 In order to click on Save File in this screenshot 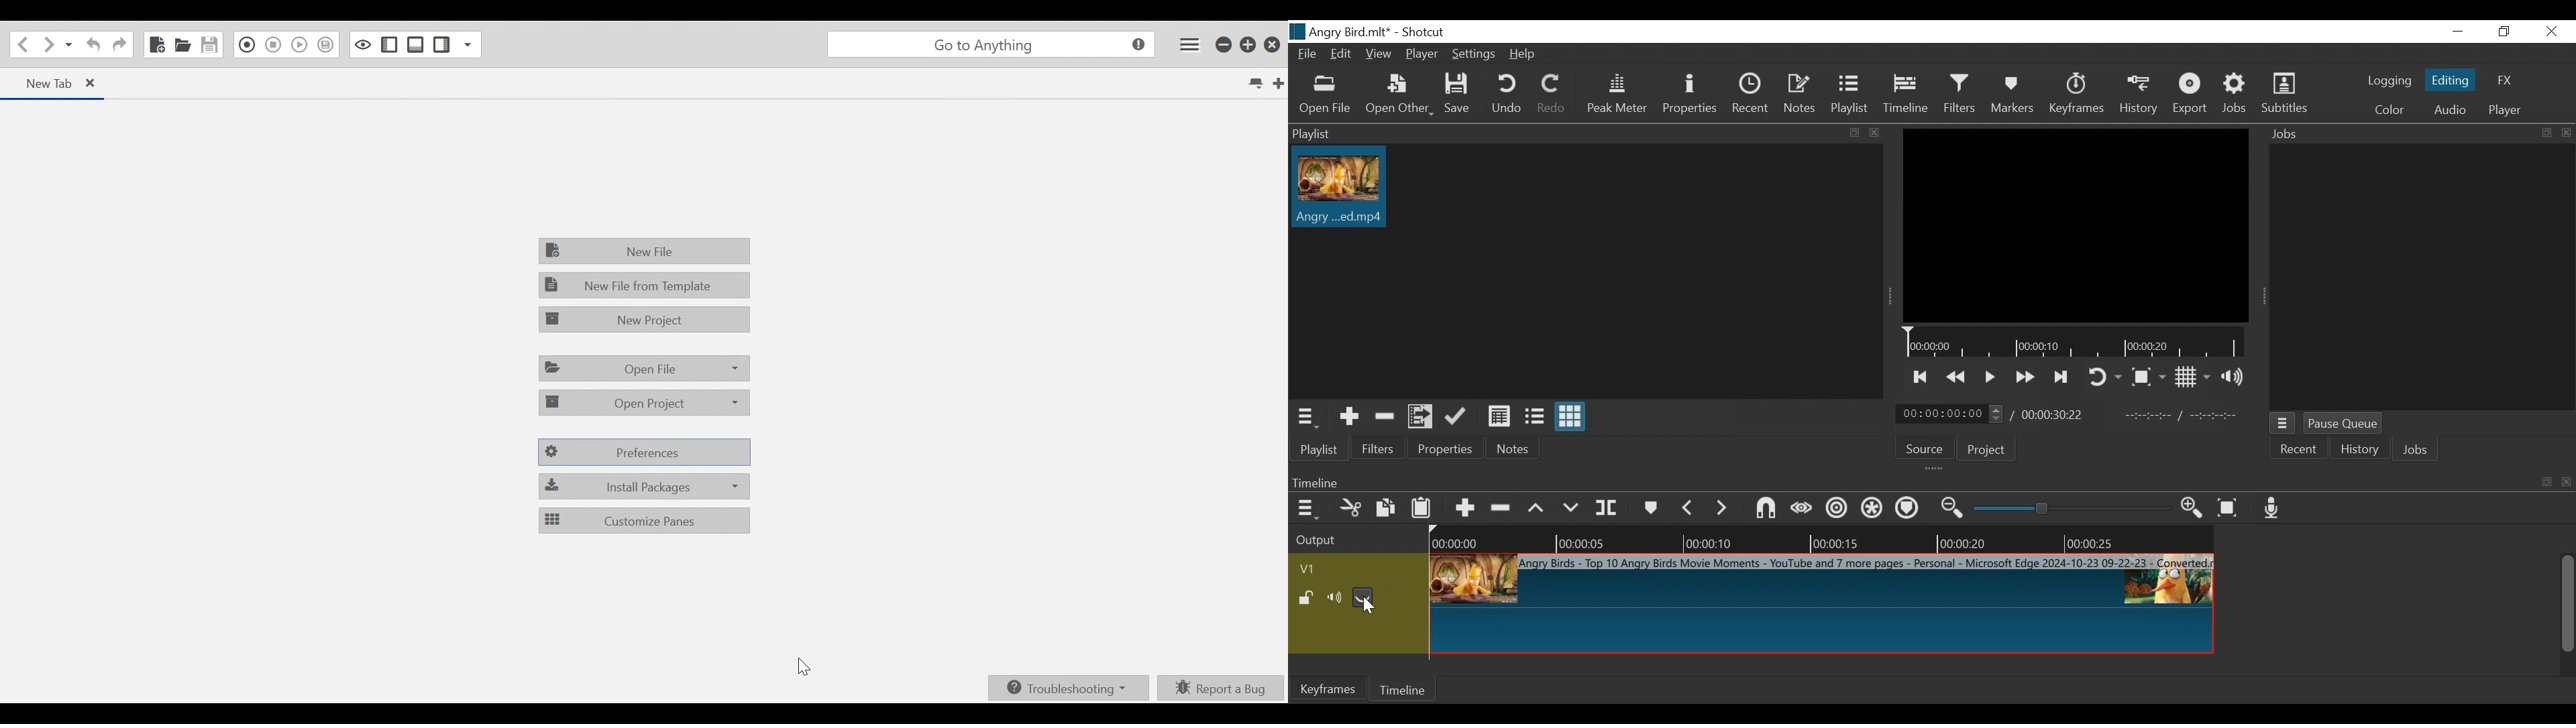, I will do `click(211, 44)`.